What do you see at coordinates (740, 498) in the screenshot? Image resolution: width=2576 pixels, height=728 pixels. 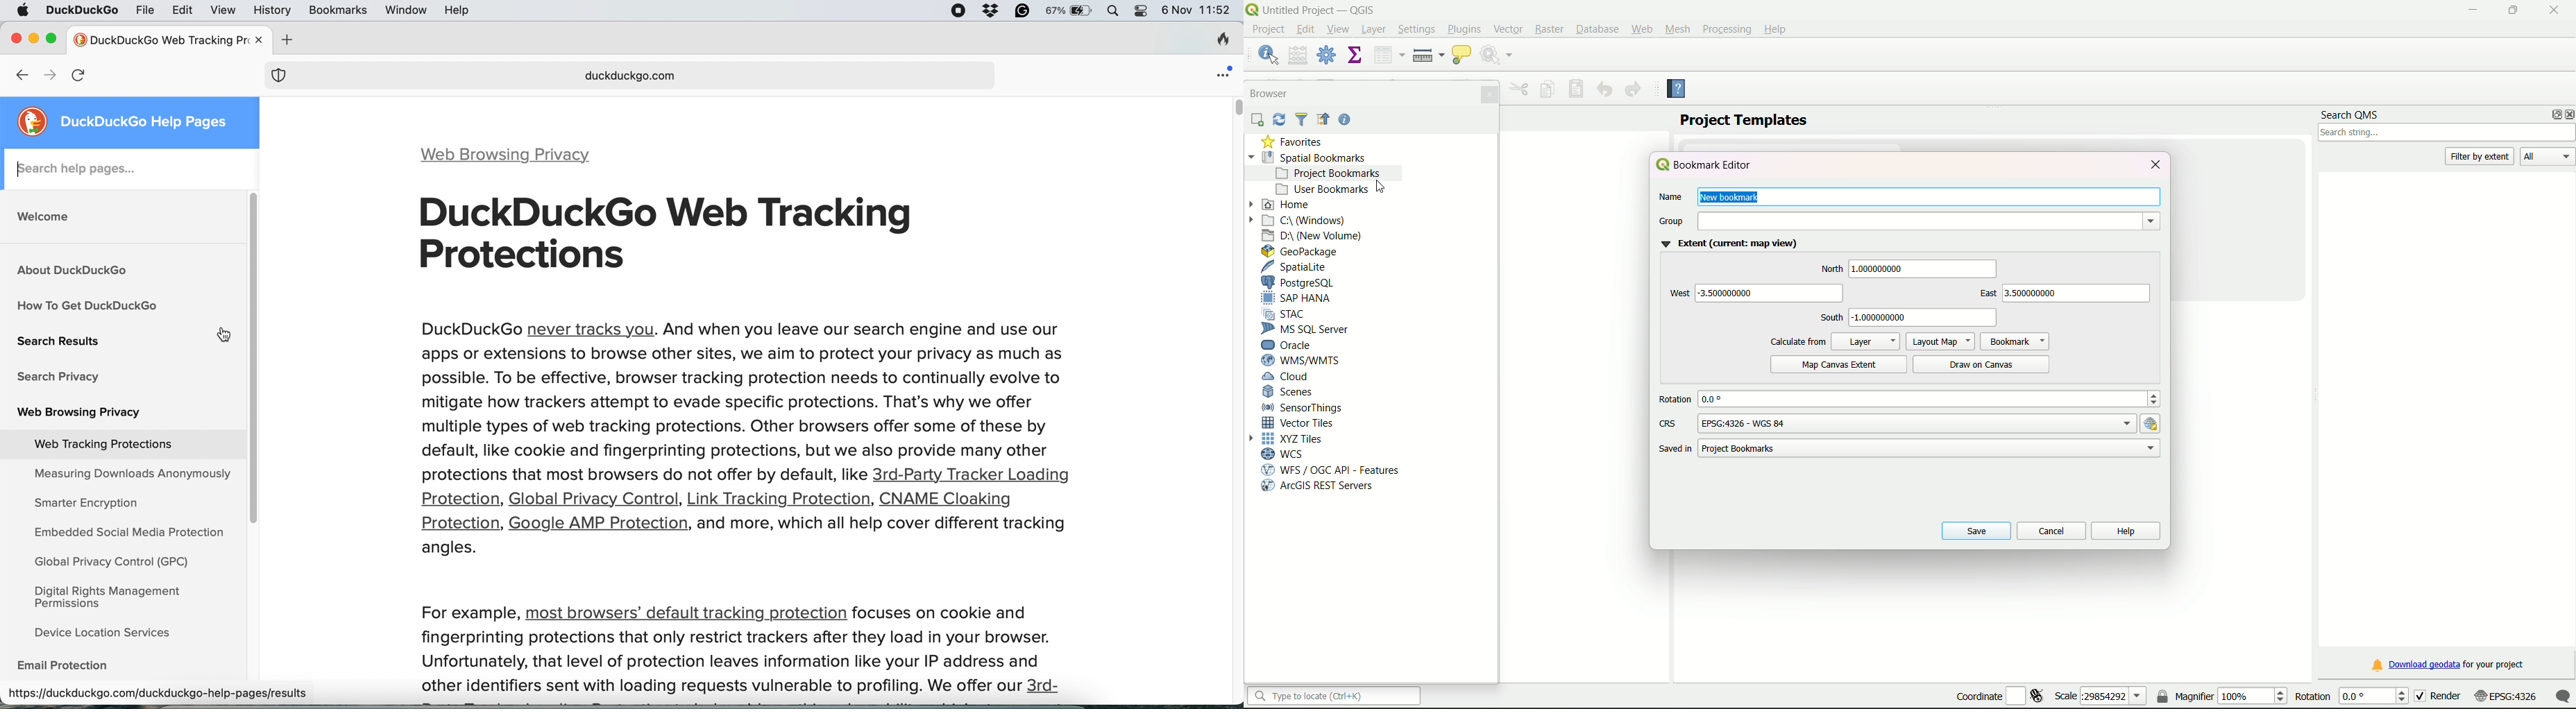 I see `Protection, Global Privacy Control, Link Tracking Protection, CNAME Cloaking` at bounding box center [740, 498].